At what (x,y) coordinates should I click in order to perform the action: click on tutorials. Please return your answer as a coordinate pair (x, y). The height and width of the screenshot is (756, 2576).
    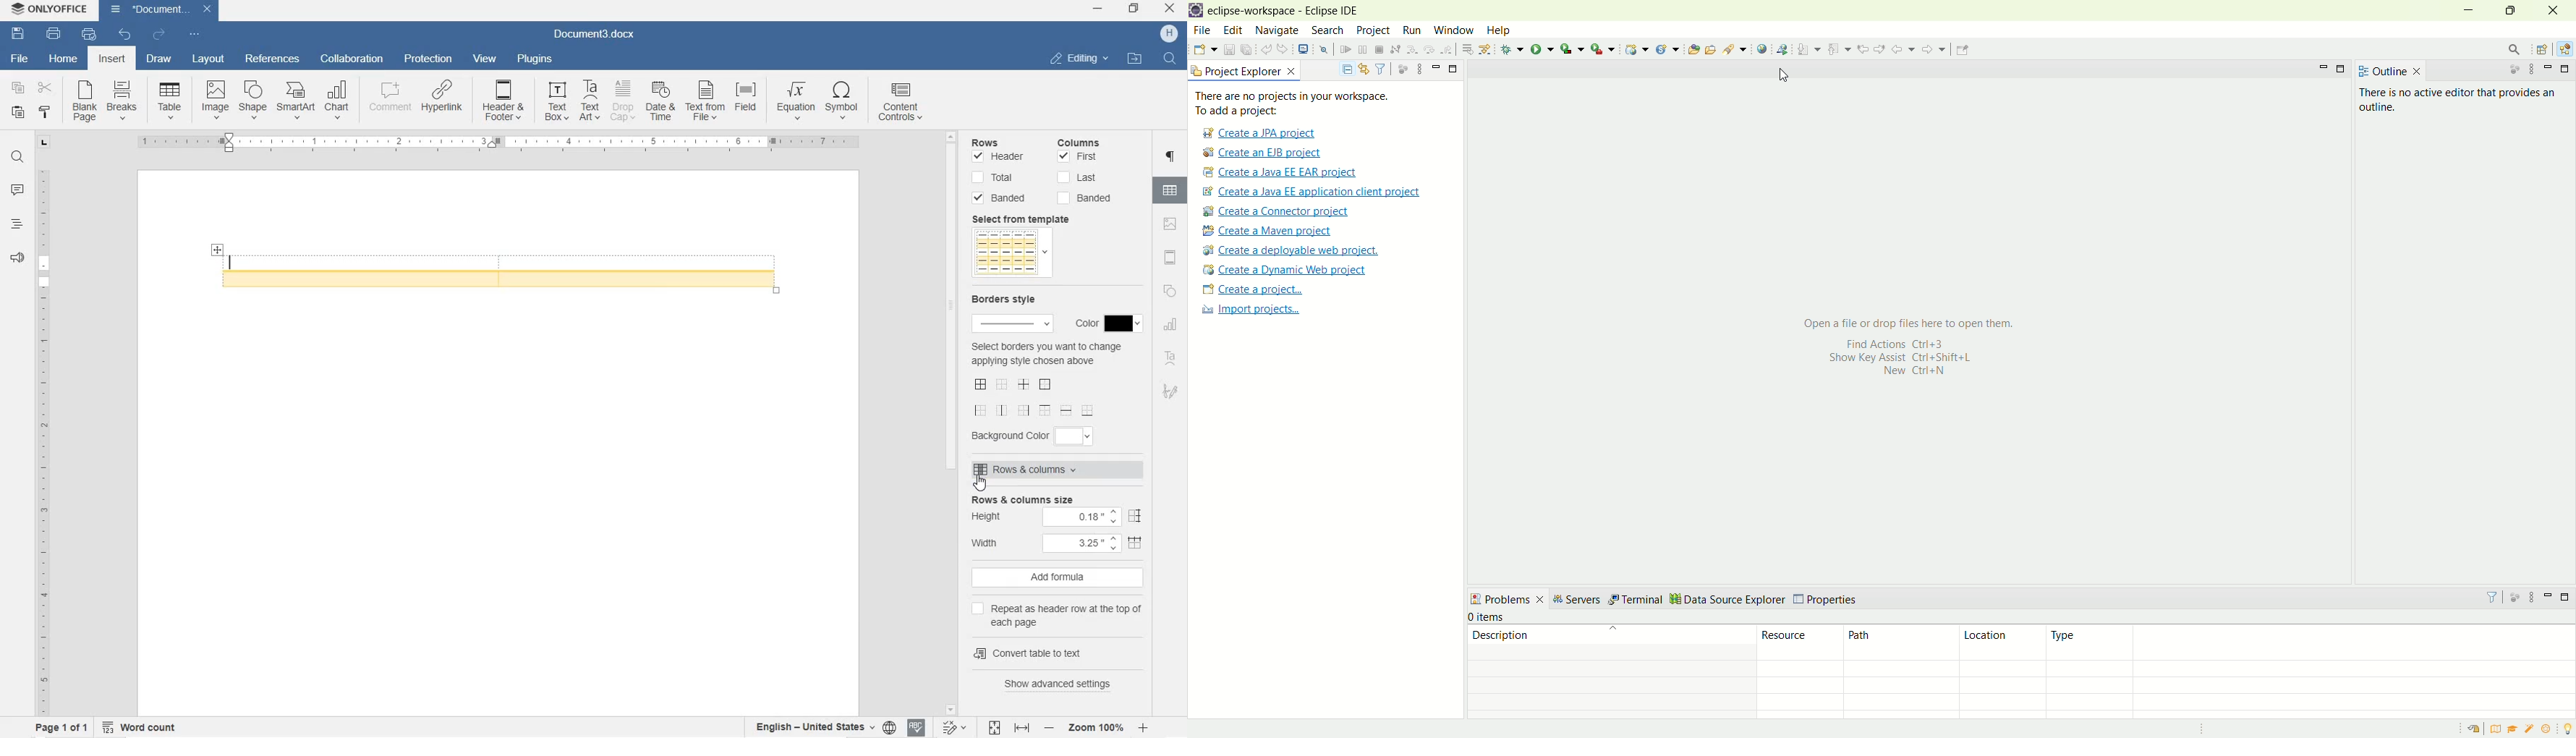
    Looking at the image, I should click on (2512, 729).